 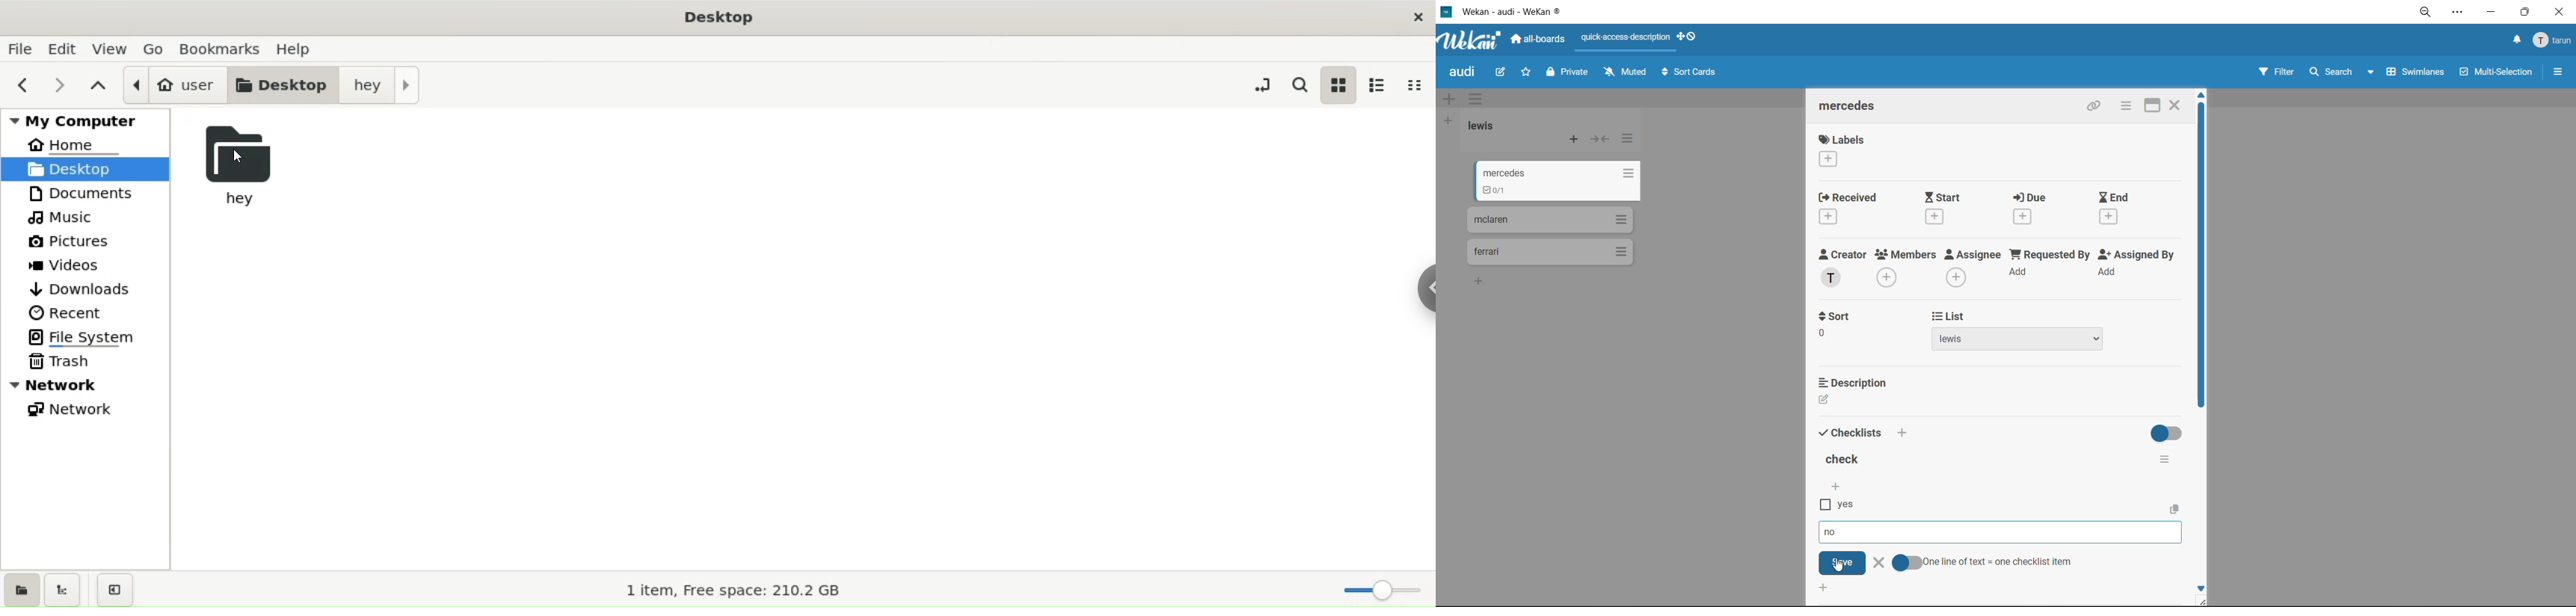 What do you see at coordinates (297, 50) in the screenshot?
I see `help` at bounding box center [297, 50].